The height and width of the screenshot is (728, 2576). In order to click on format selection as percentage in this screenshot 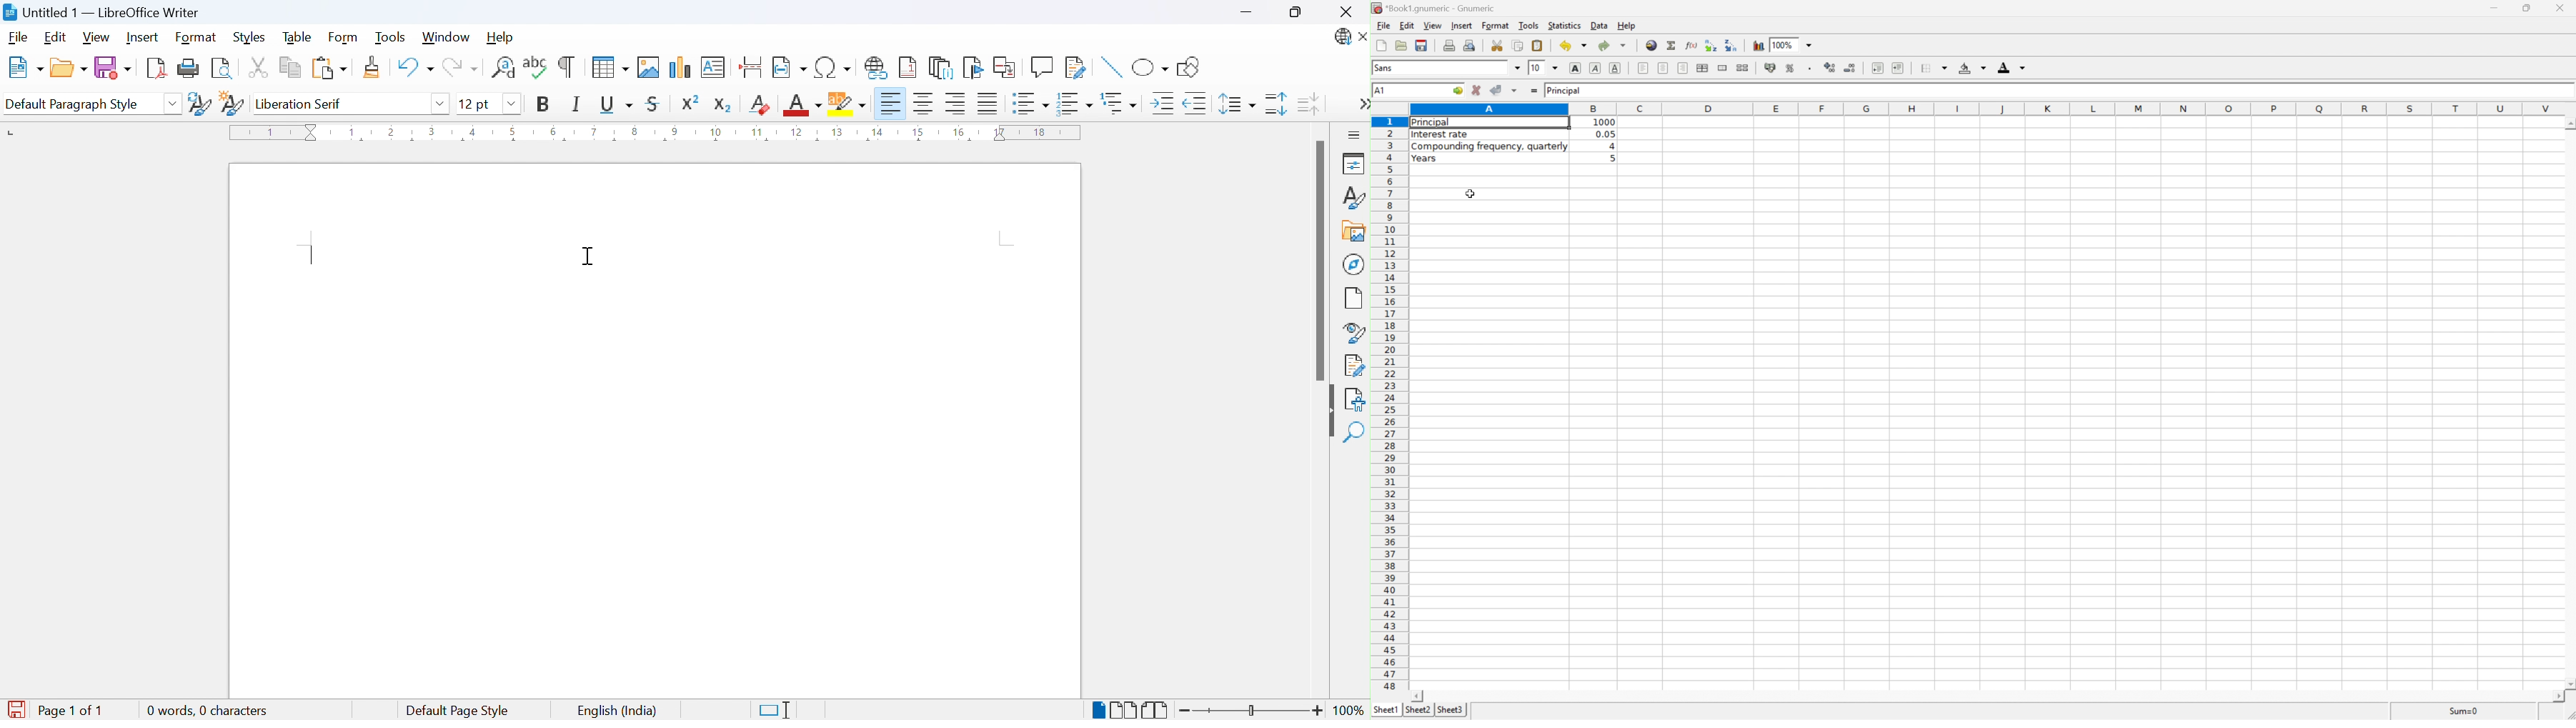, I will do `click(1791, 68)`.